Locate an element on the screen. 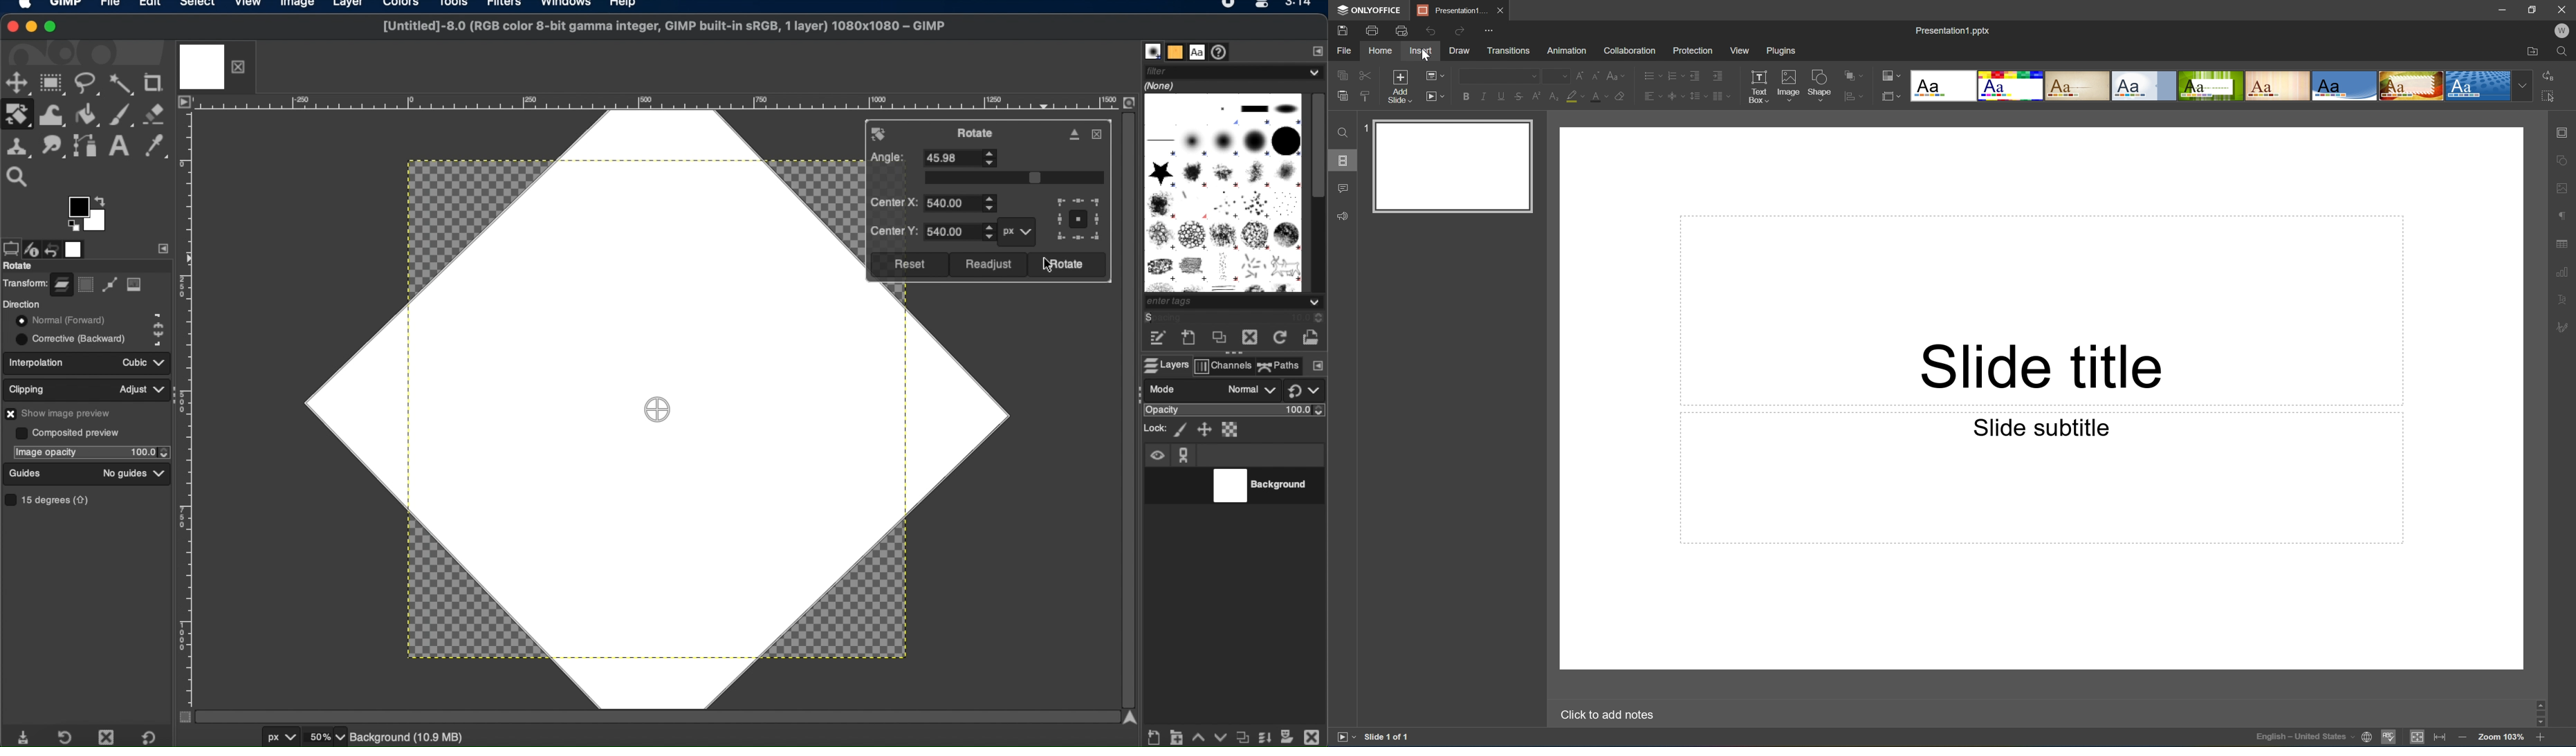 This screenshot has width=2576, height=756. Find is located at coordinates (1342, 133).